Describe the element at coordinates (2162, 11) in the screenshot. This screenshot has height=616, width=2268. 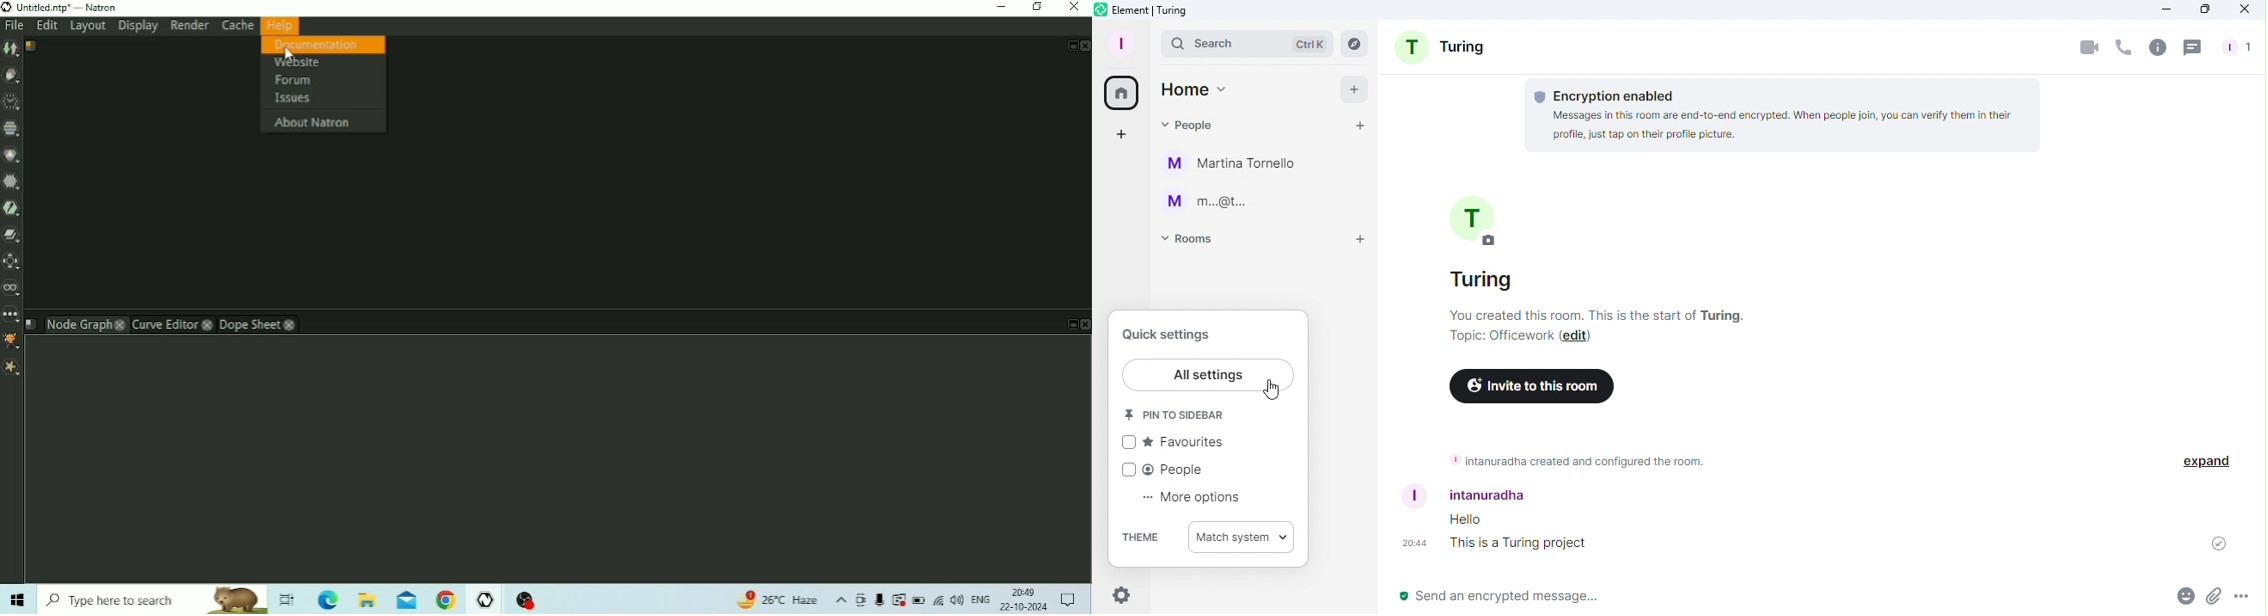
I see `Minimize` at that location.